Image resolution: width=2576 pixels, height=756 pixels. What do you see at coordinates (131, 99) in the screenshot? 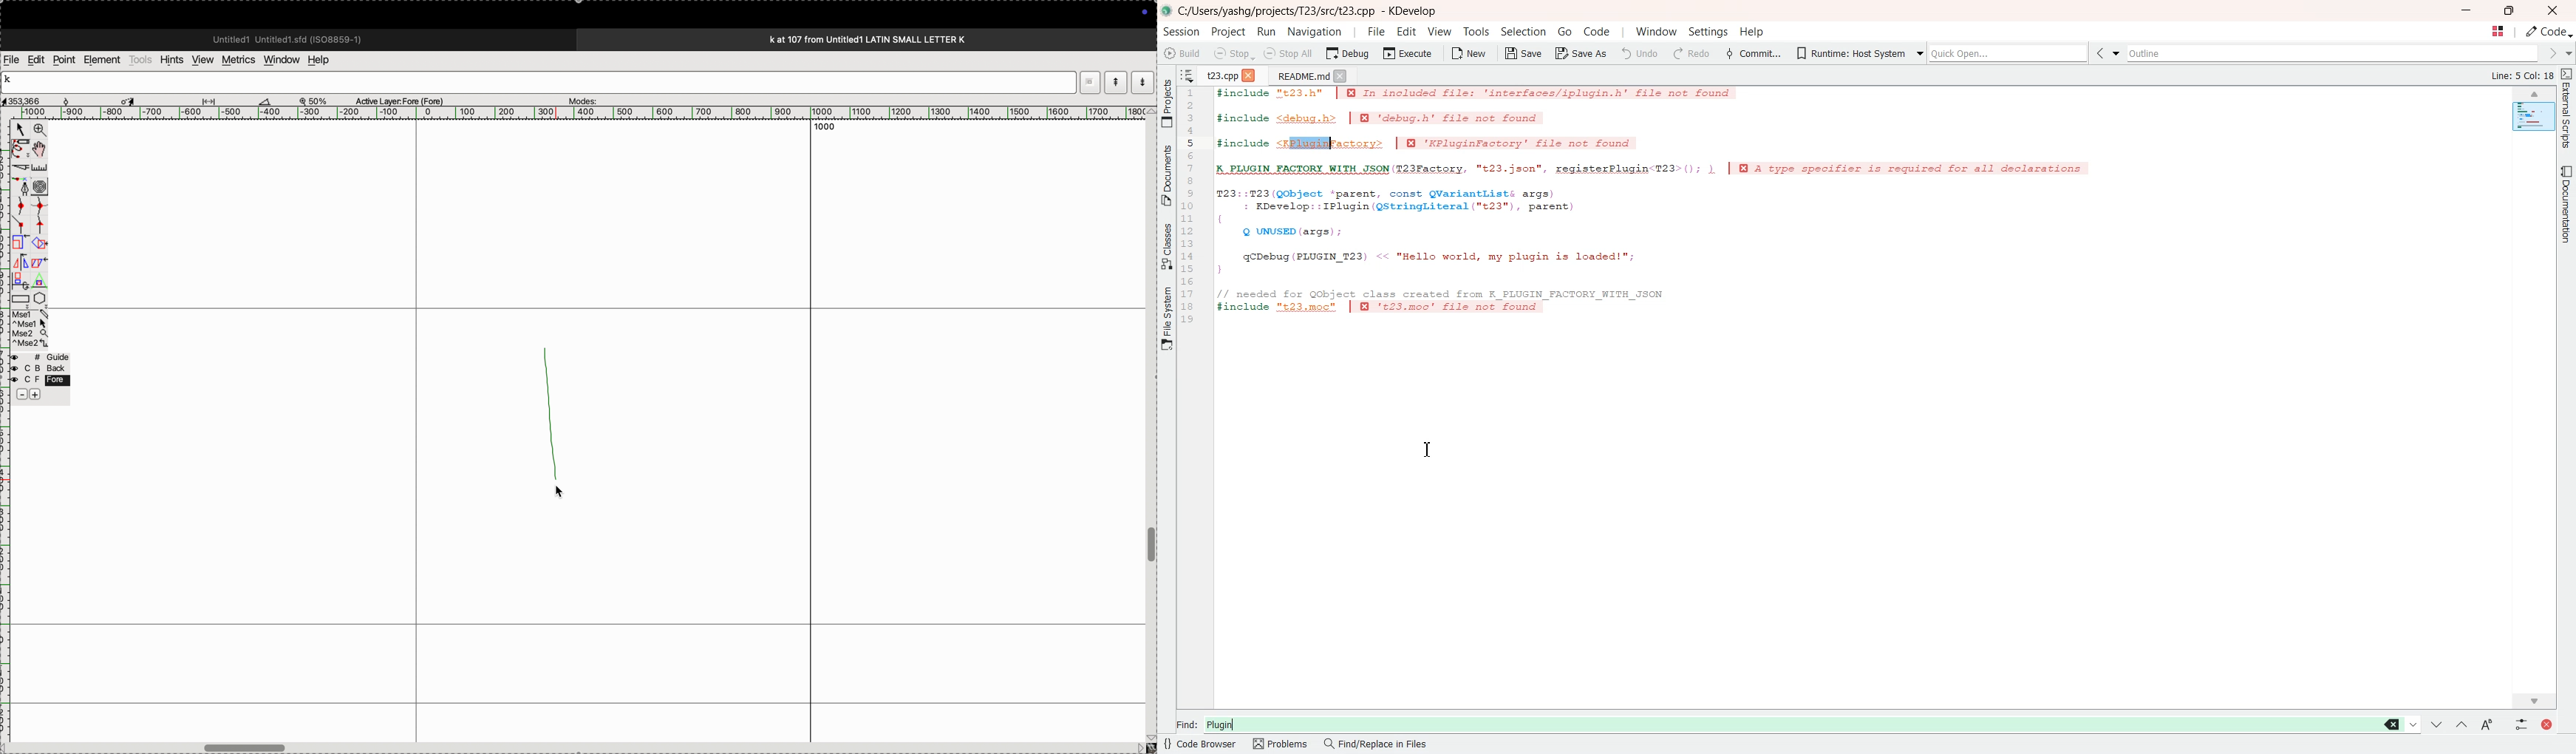
I see `cursor` at bounding box center [131, 99].